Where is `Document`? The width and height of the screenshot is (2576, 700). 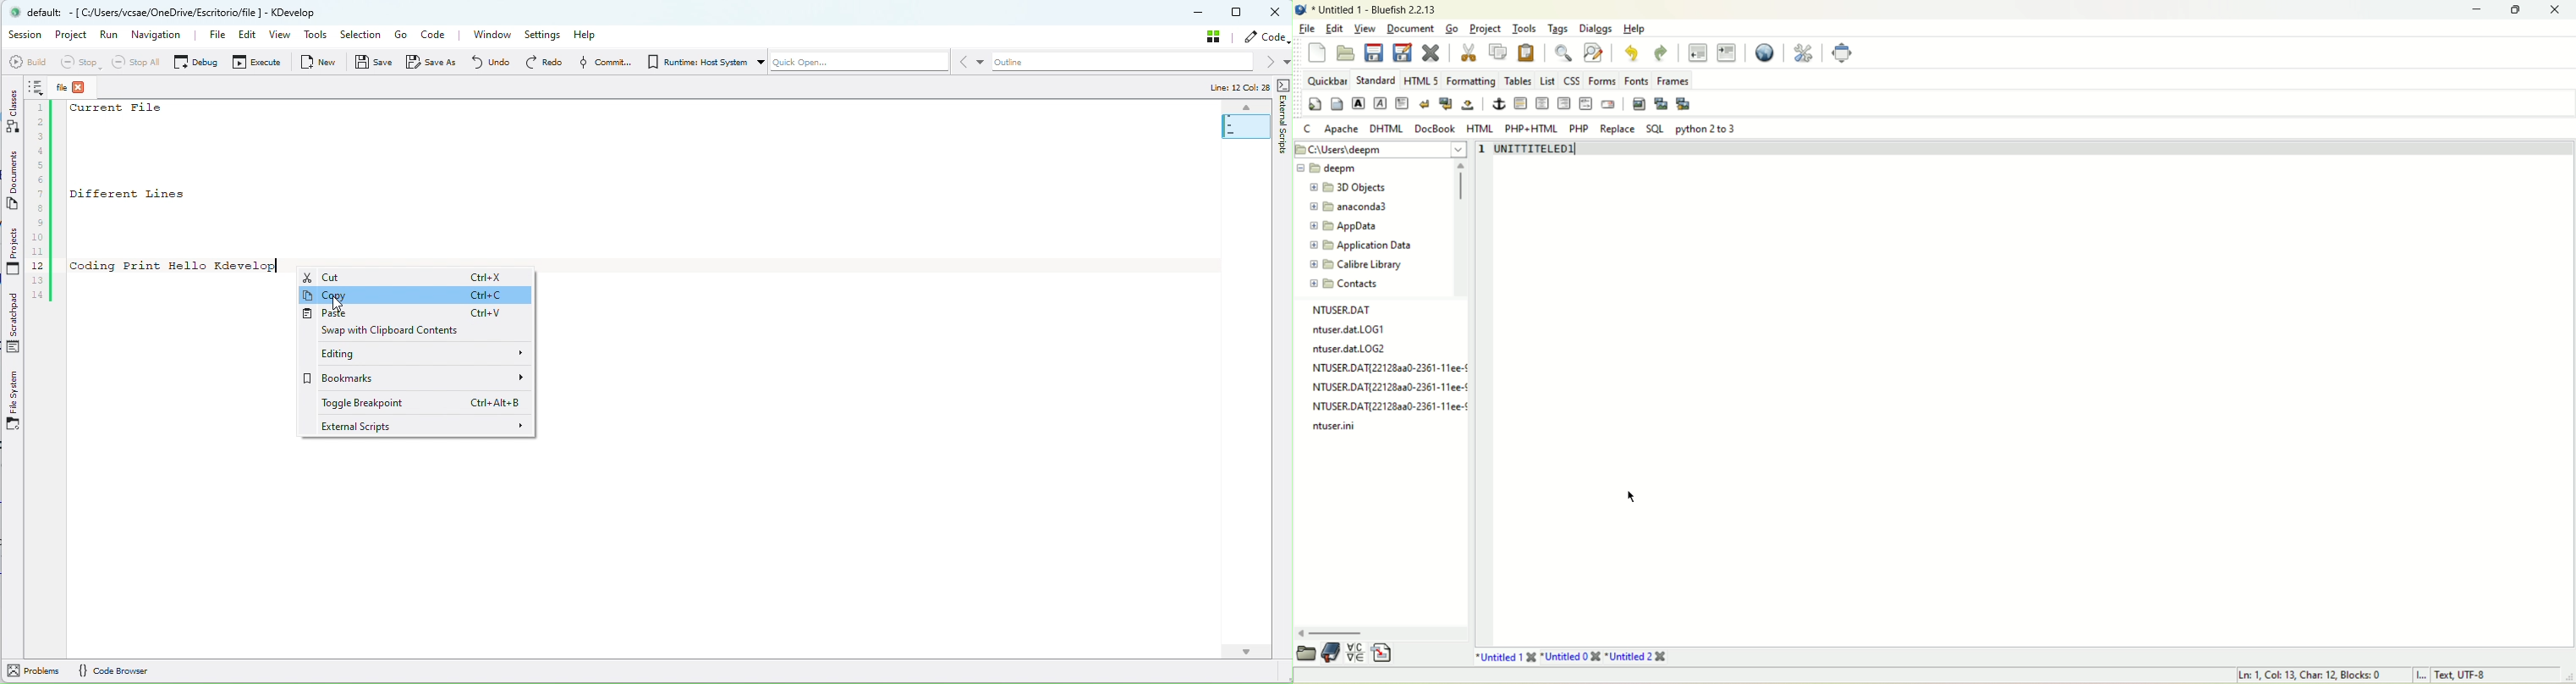
Document is located at coordinates (1410, 27).